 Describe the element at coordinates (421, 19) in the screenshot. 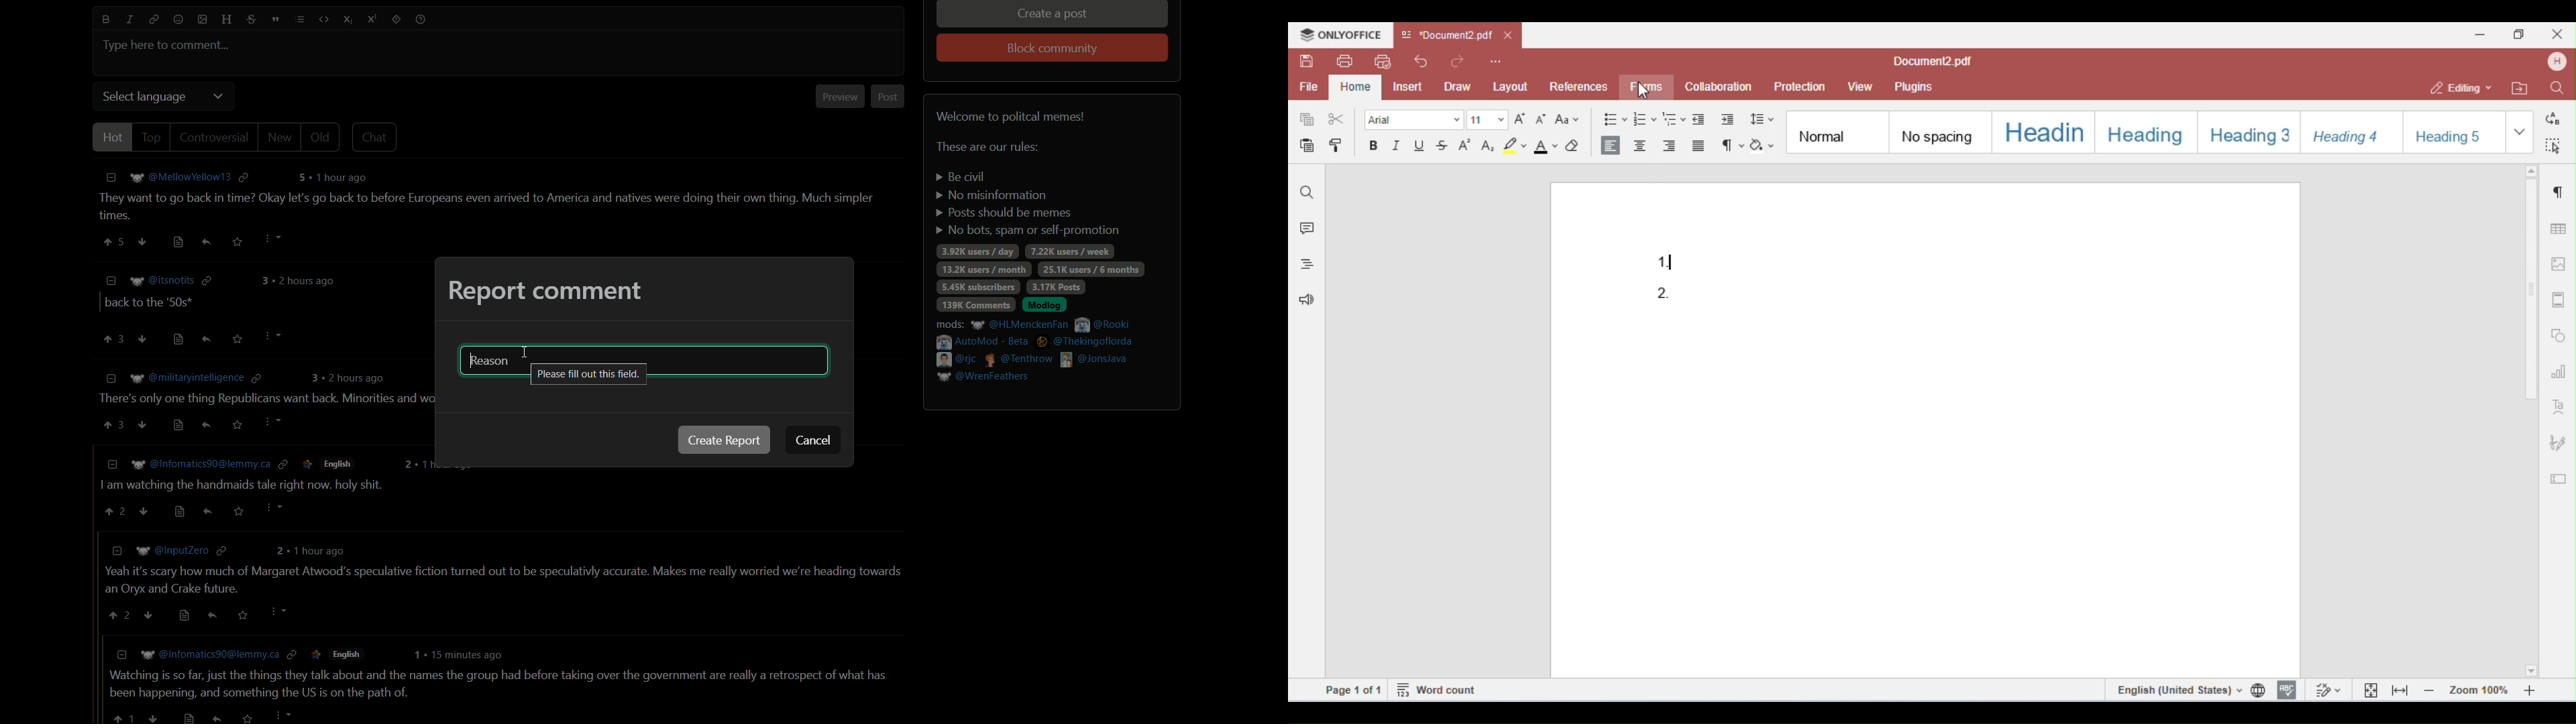

I see `help` at that location.